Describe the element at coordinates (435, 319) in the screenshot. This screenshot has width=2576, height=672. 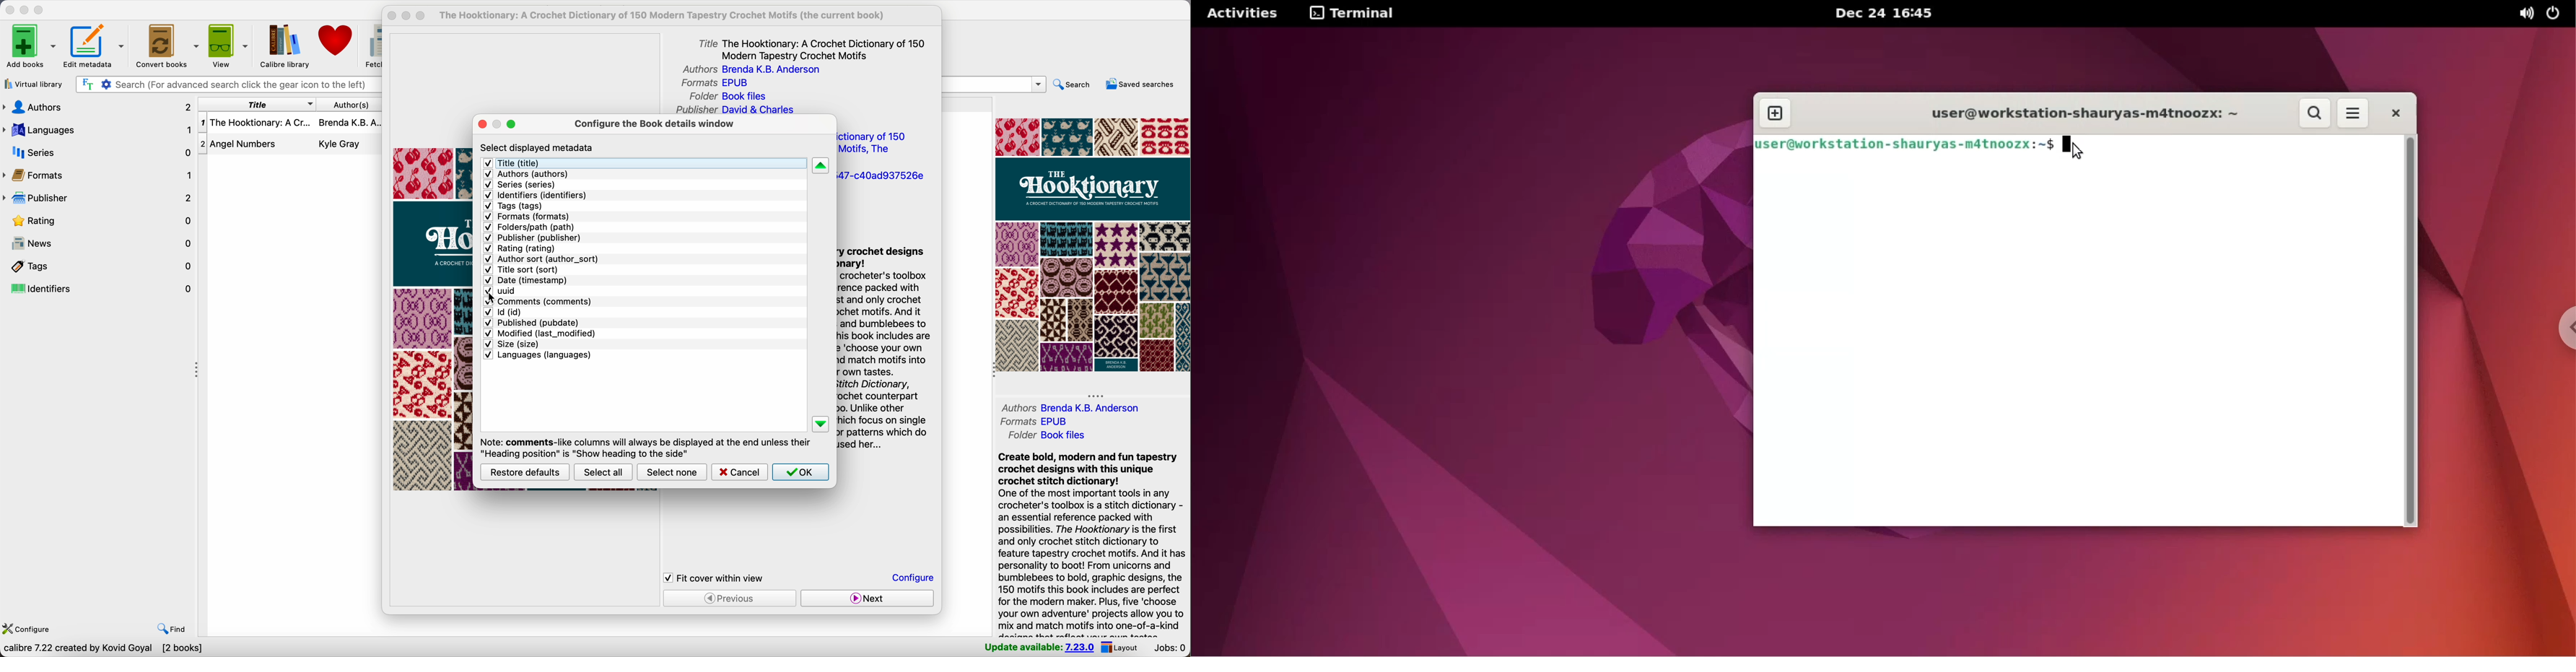
I see `book cover preview` at that location.